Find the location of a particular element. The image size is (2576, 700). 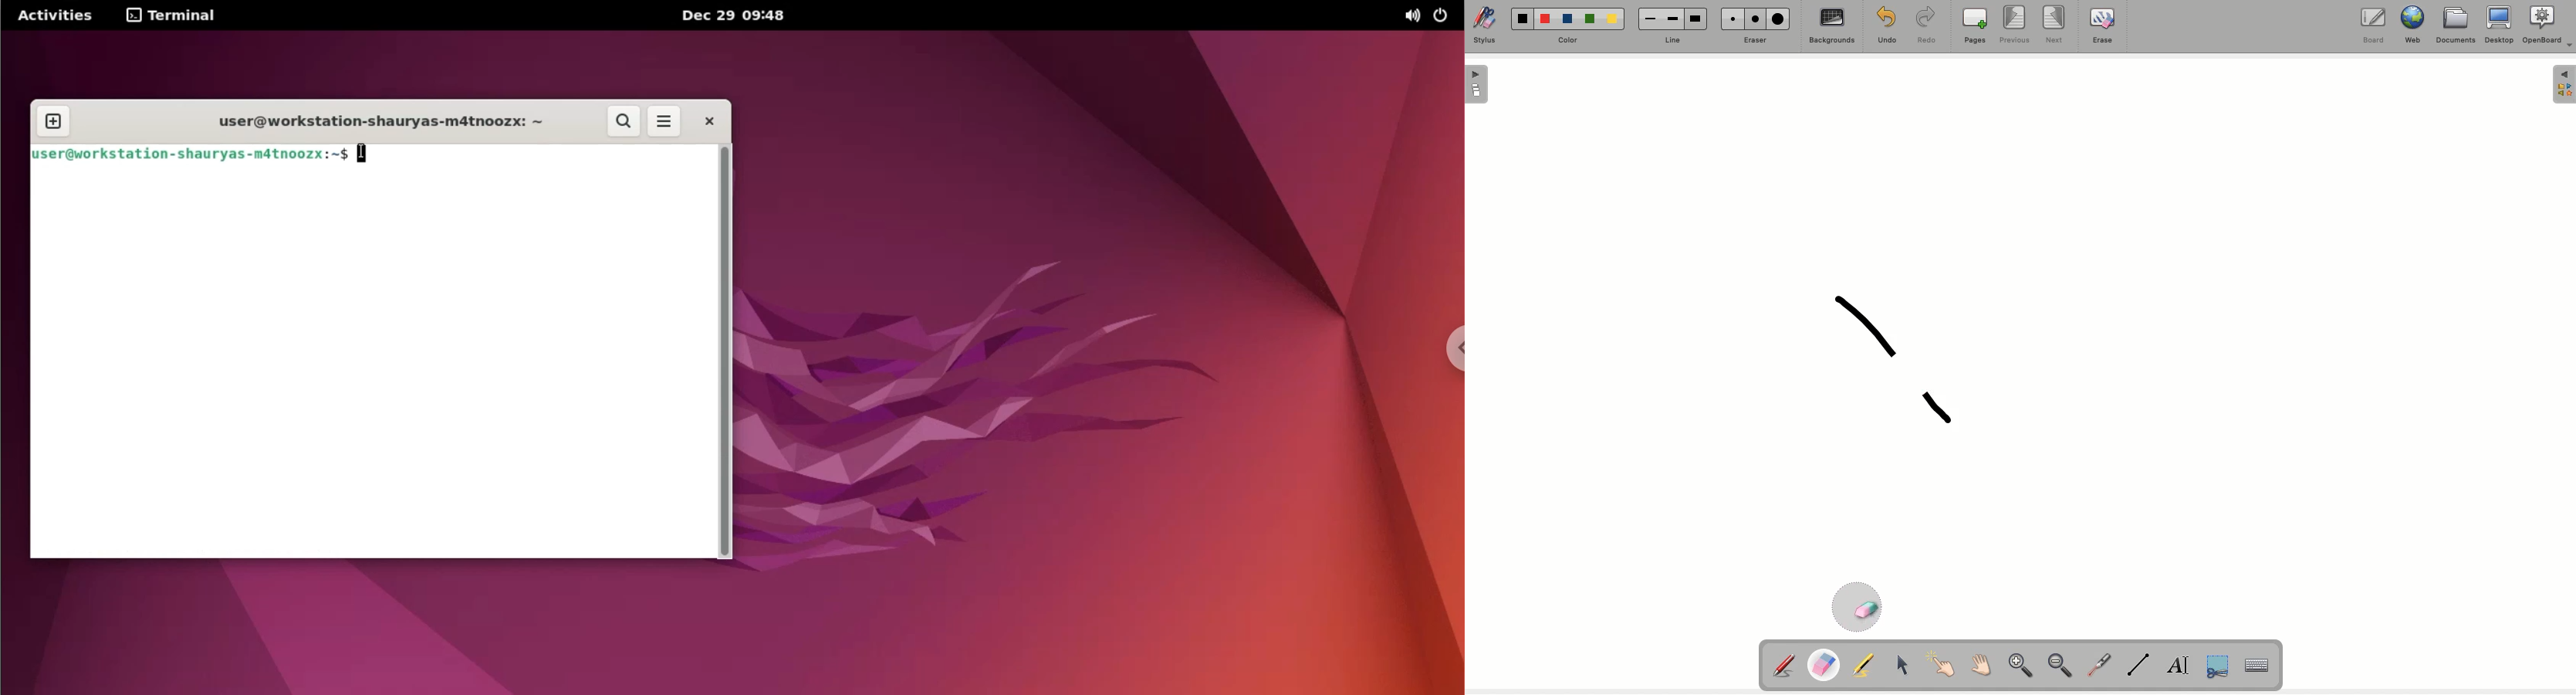

Desktop is located at coordinates (2498, 26).